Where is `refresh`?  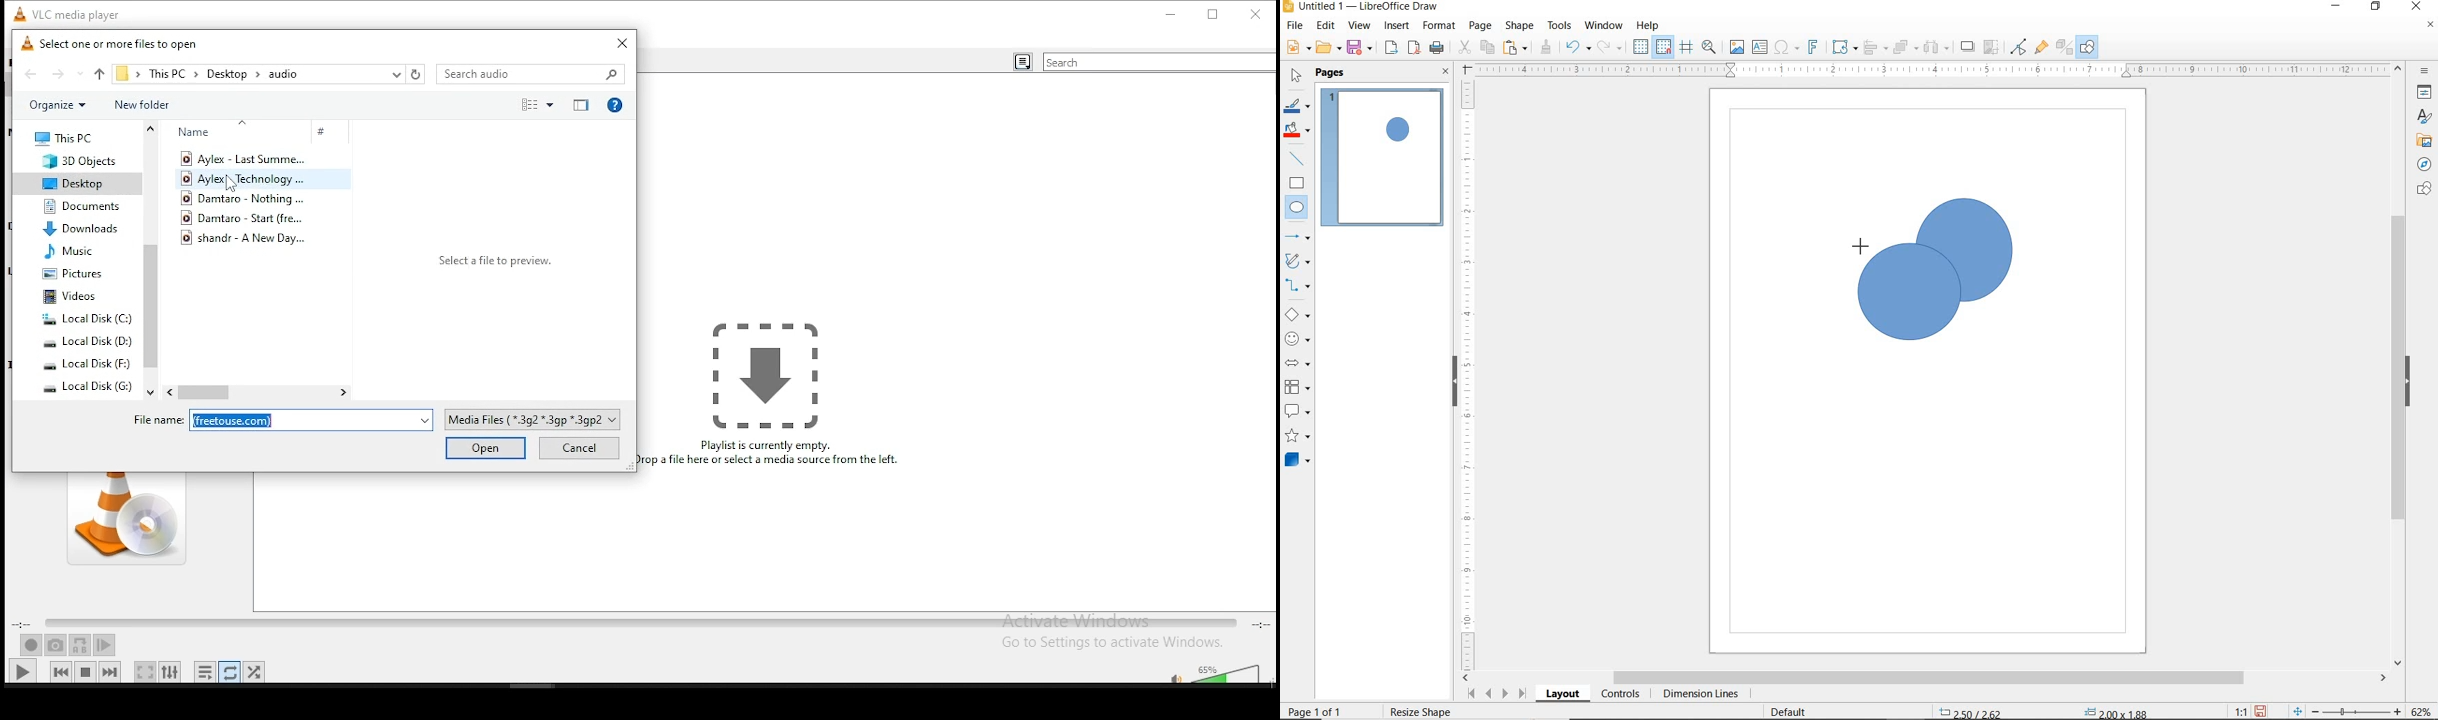
refresh is located at coordinates (416, 73).